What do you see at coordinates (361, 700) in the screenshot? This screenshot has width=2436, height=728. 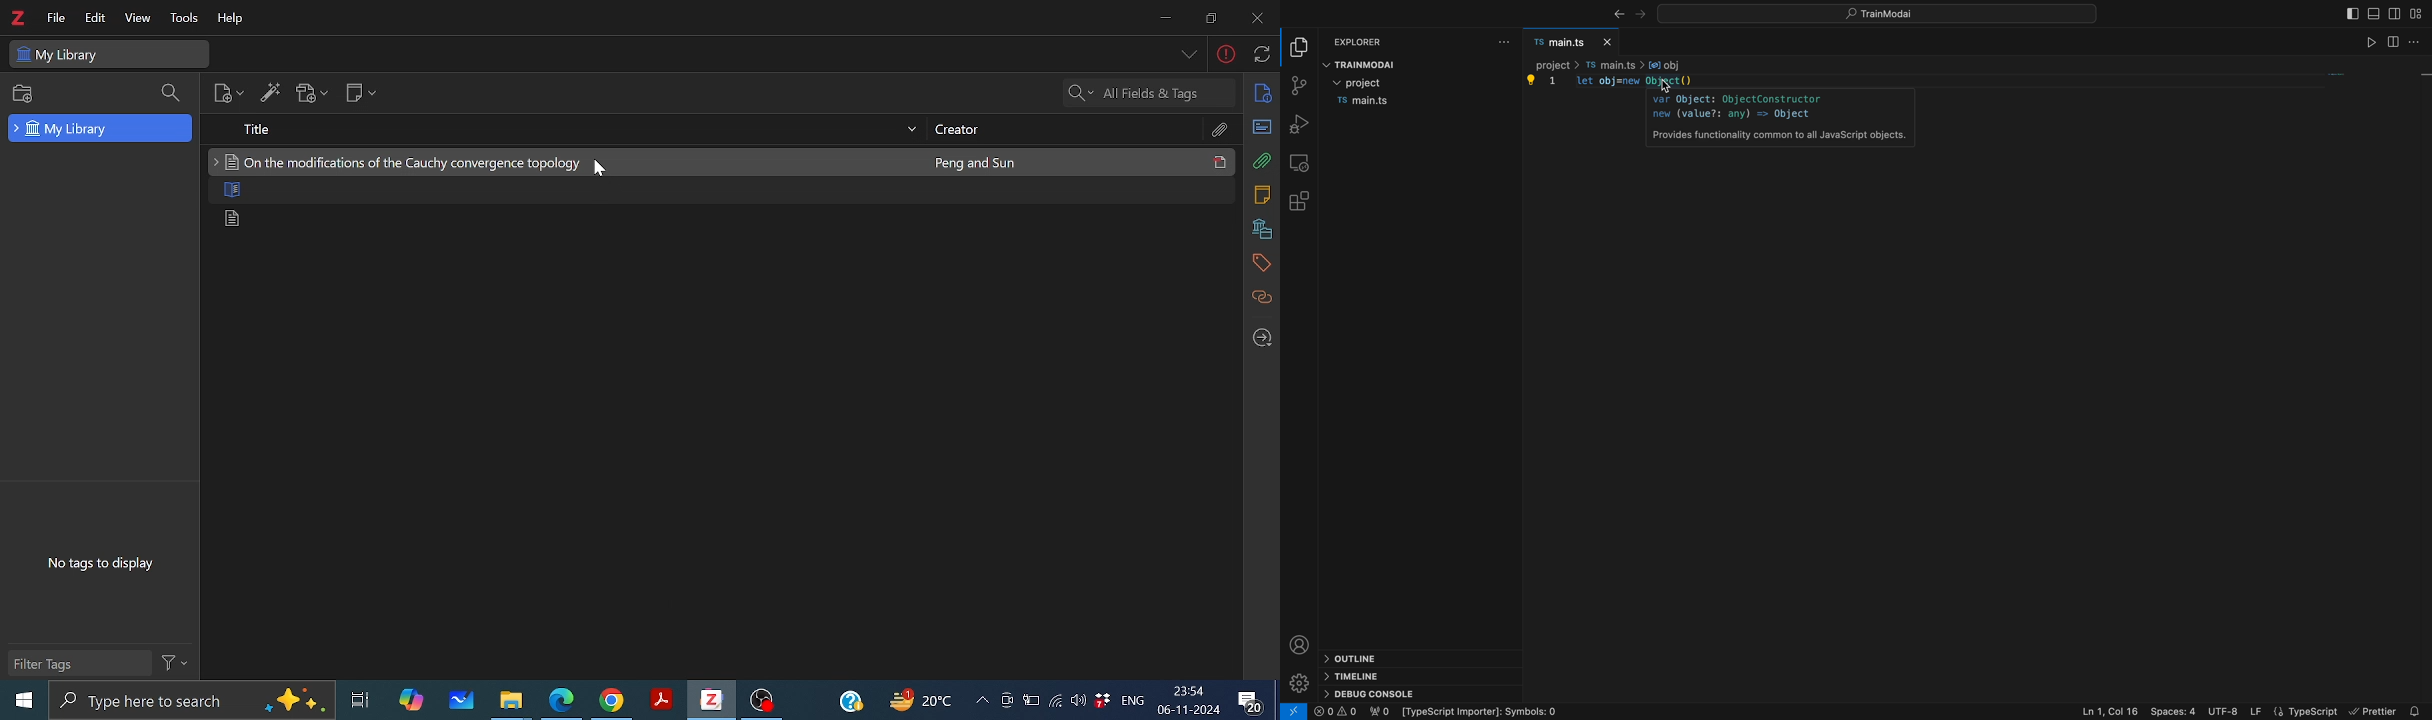 I see `Task view` at bounding box center [361, 700].